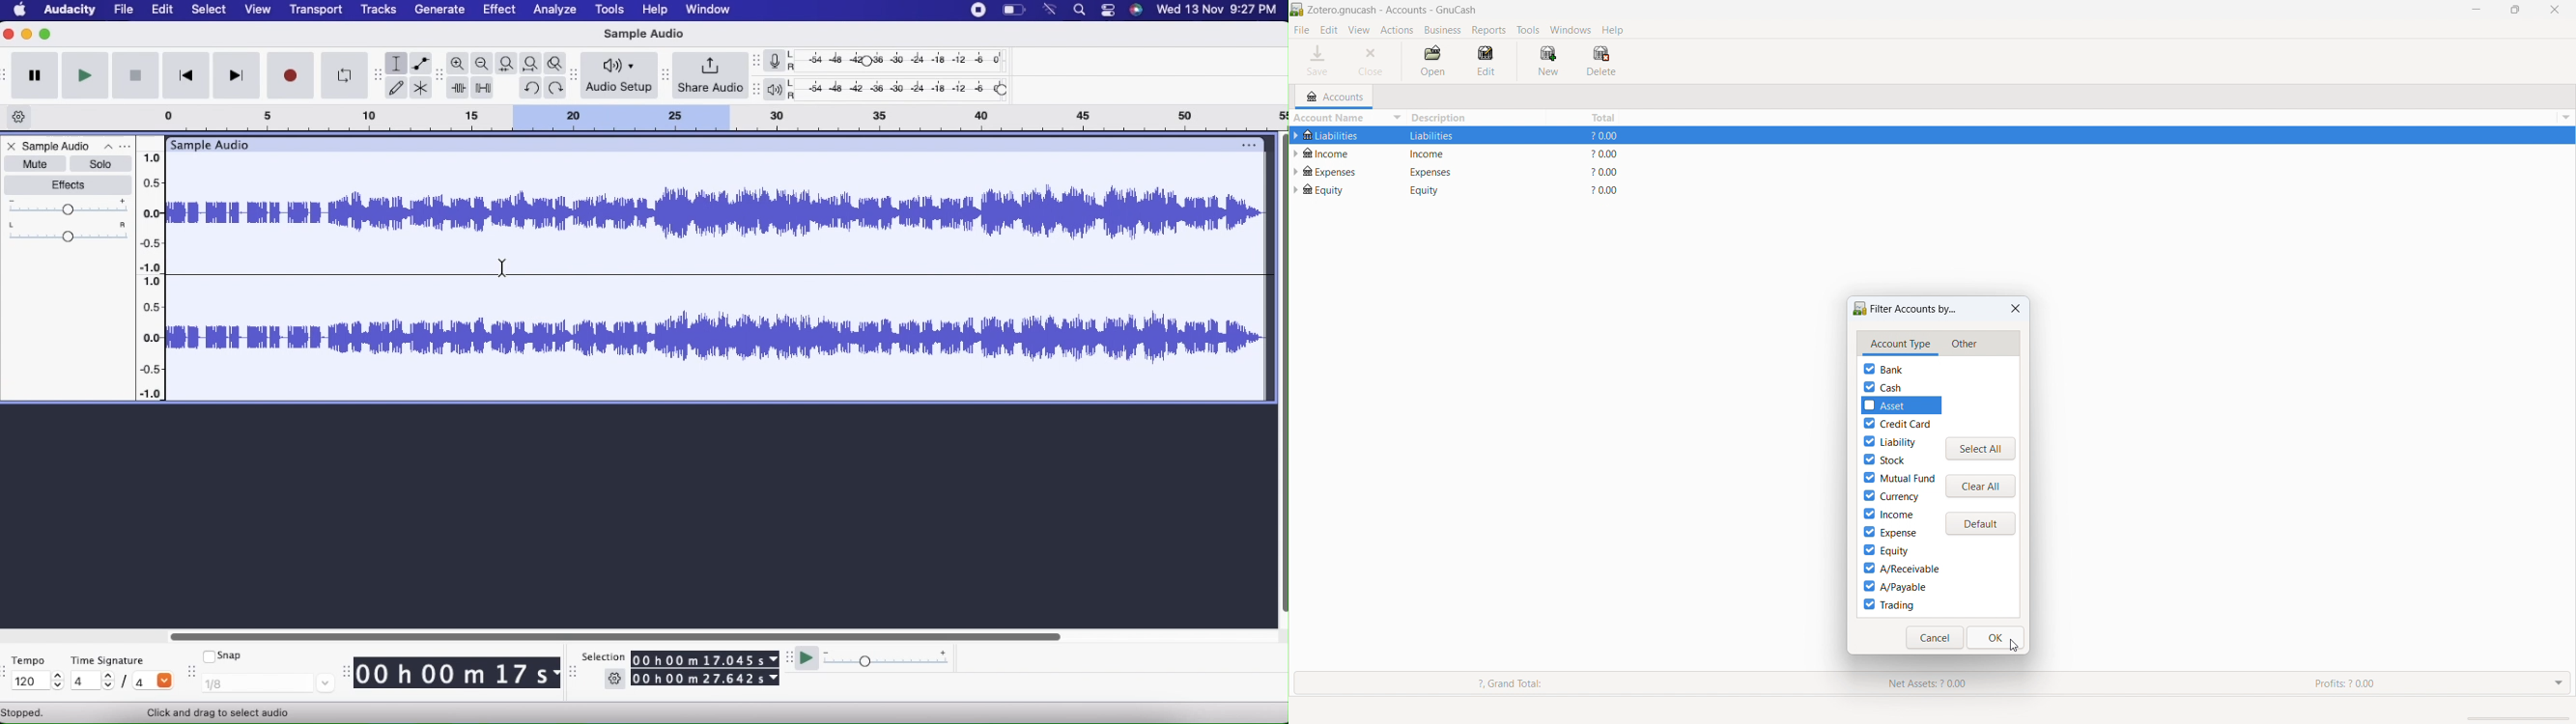  What do you see at coordinates (1108, 10) in the screenshot?
I see `control center` at bounding box center [1108, 10].